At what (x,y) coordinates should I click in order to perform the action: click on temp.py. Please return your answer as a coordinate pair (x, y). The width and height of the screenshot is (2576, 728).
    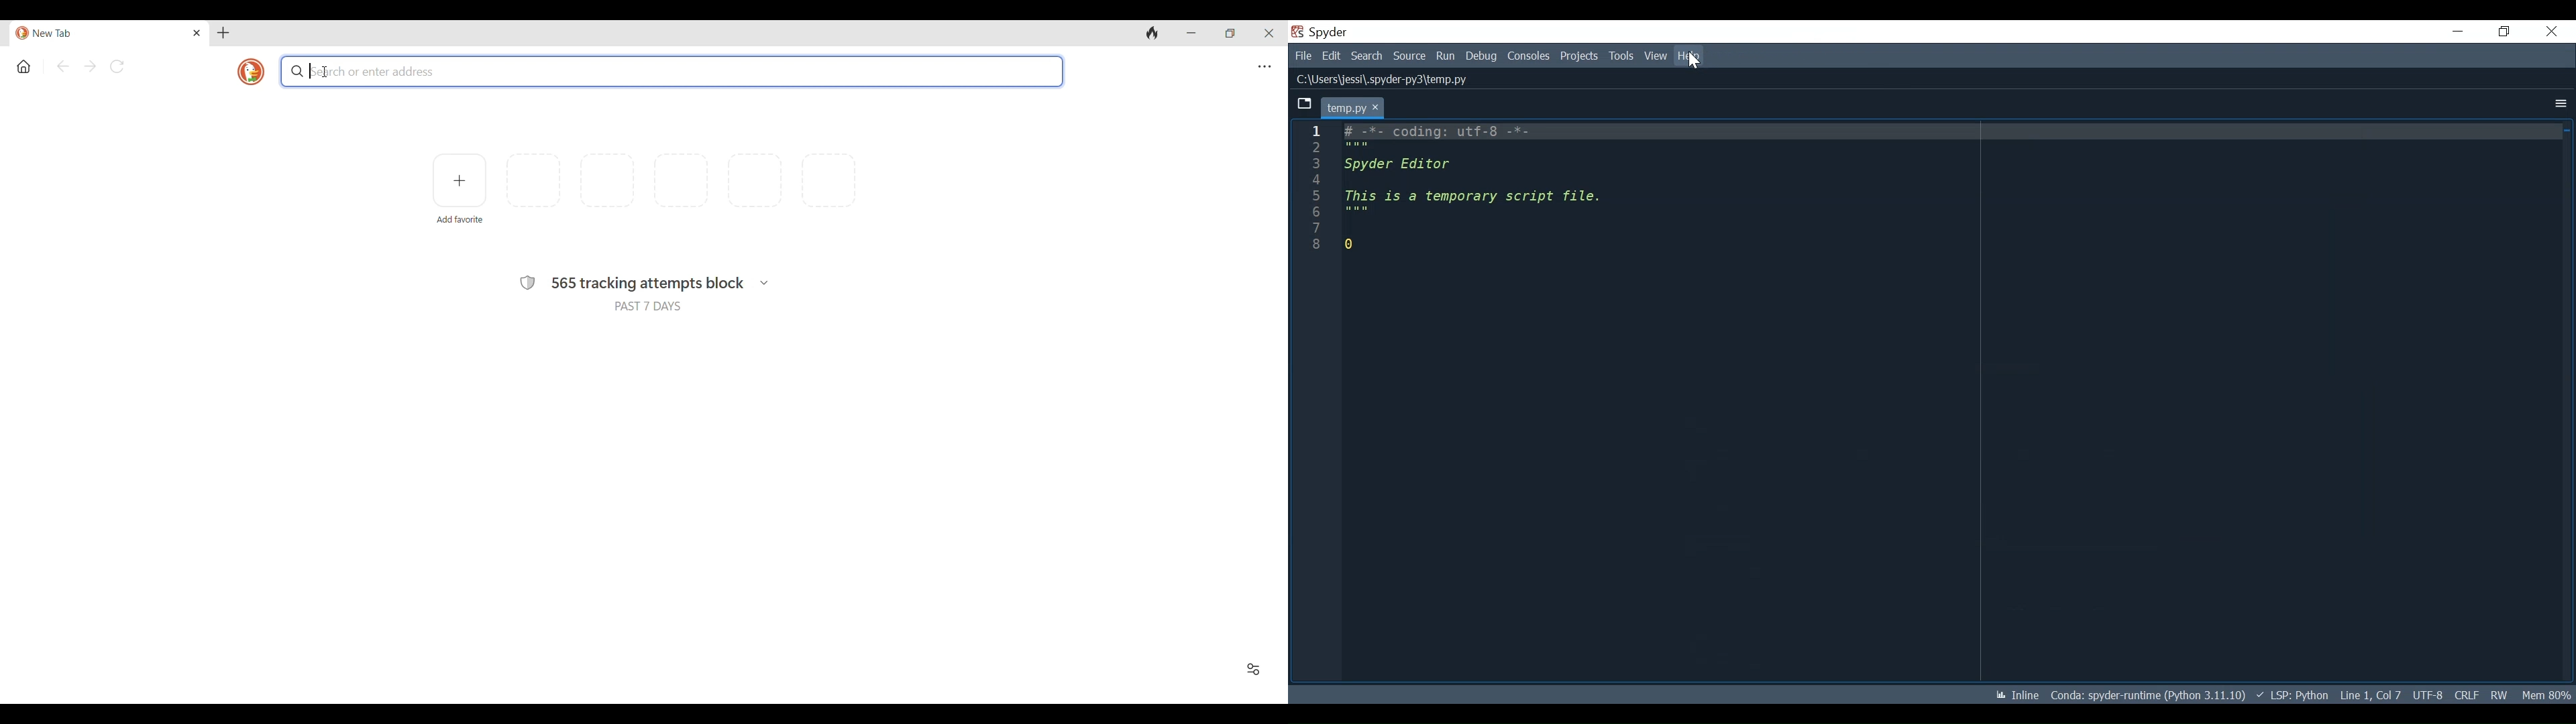
    Looking at the image, I should click on (1354, 107).